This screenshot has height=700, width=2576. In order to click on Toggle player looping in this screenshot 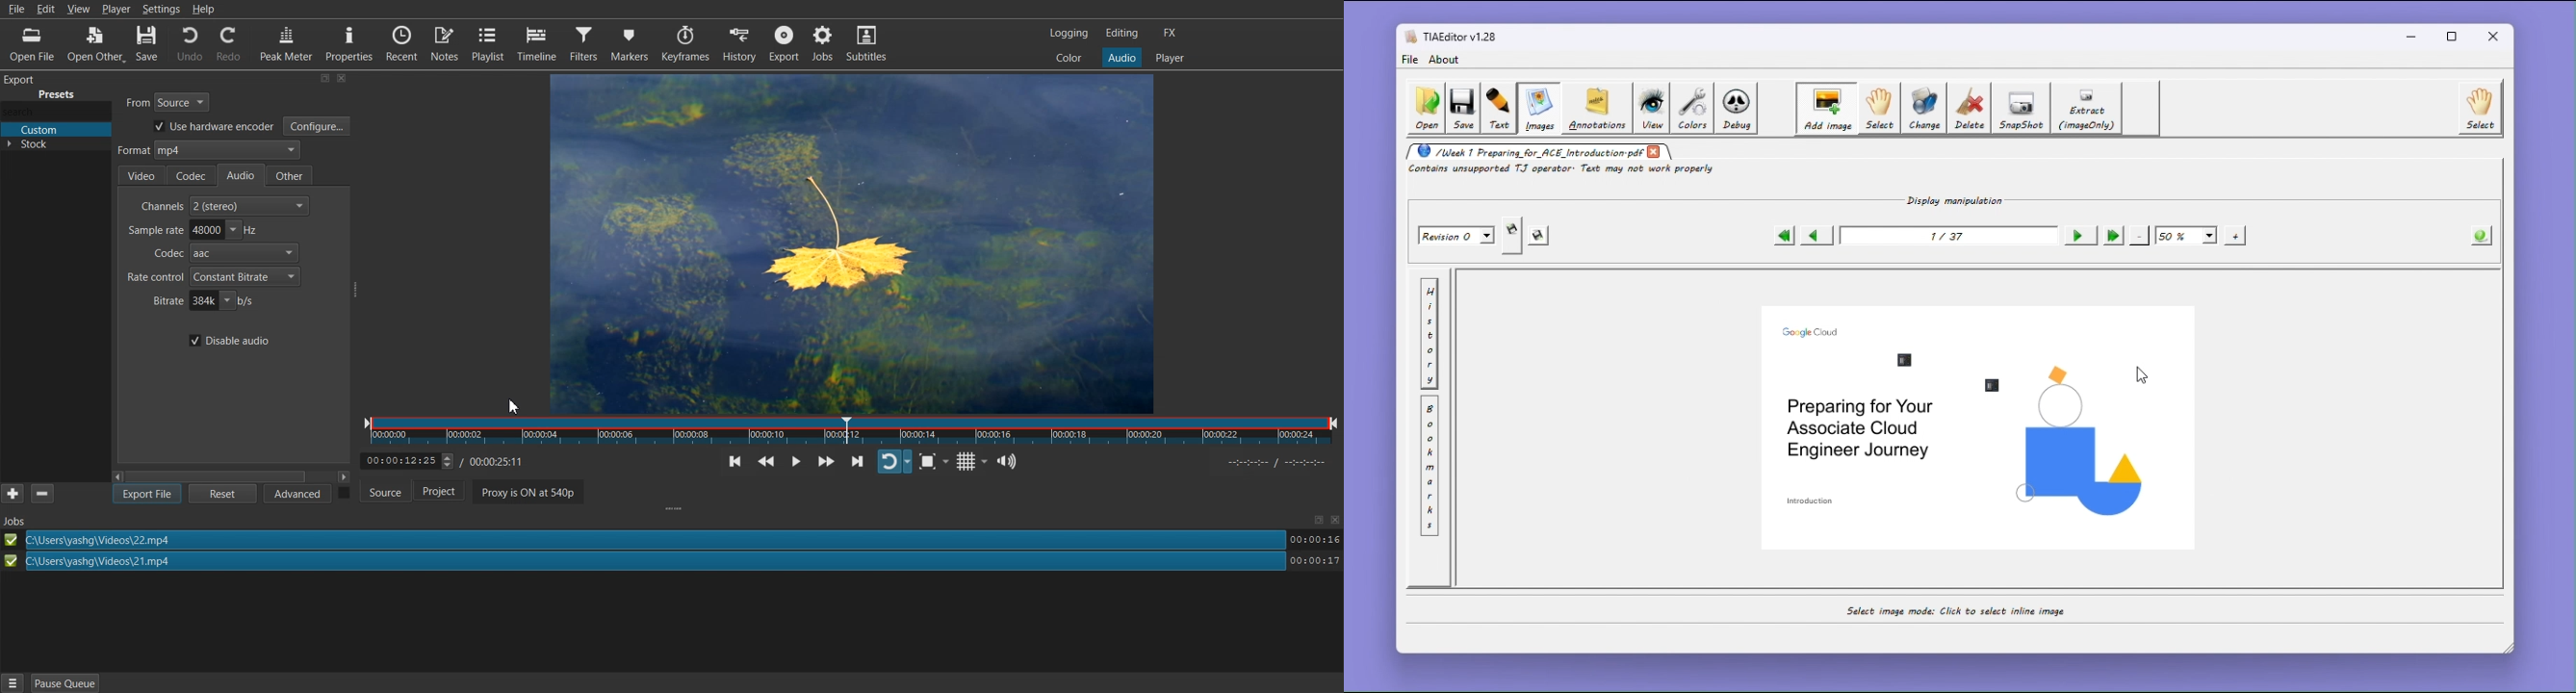, I will do `click(892, 461)`.